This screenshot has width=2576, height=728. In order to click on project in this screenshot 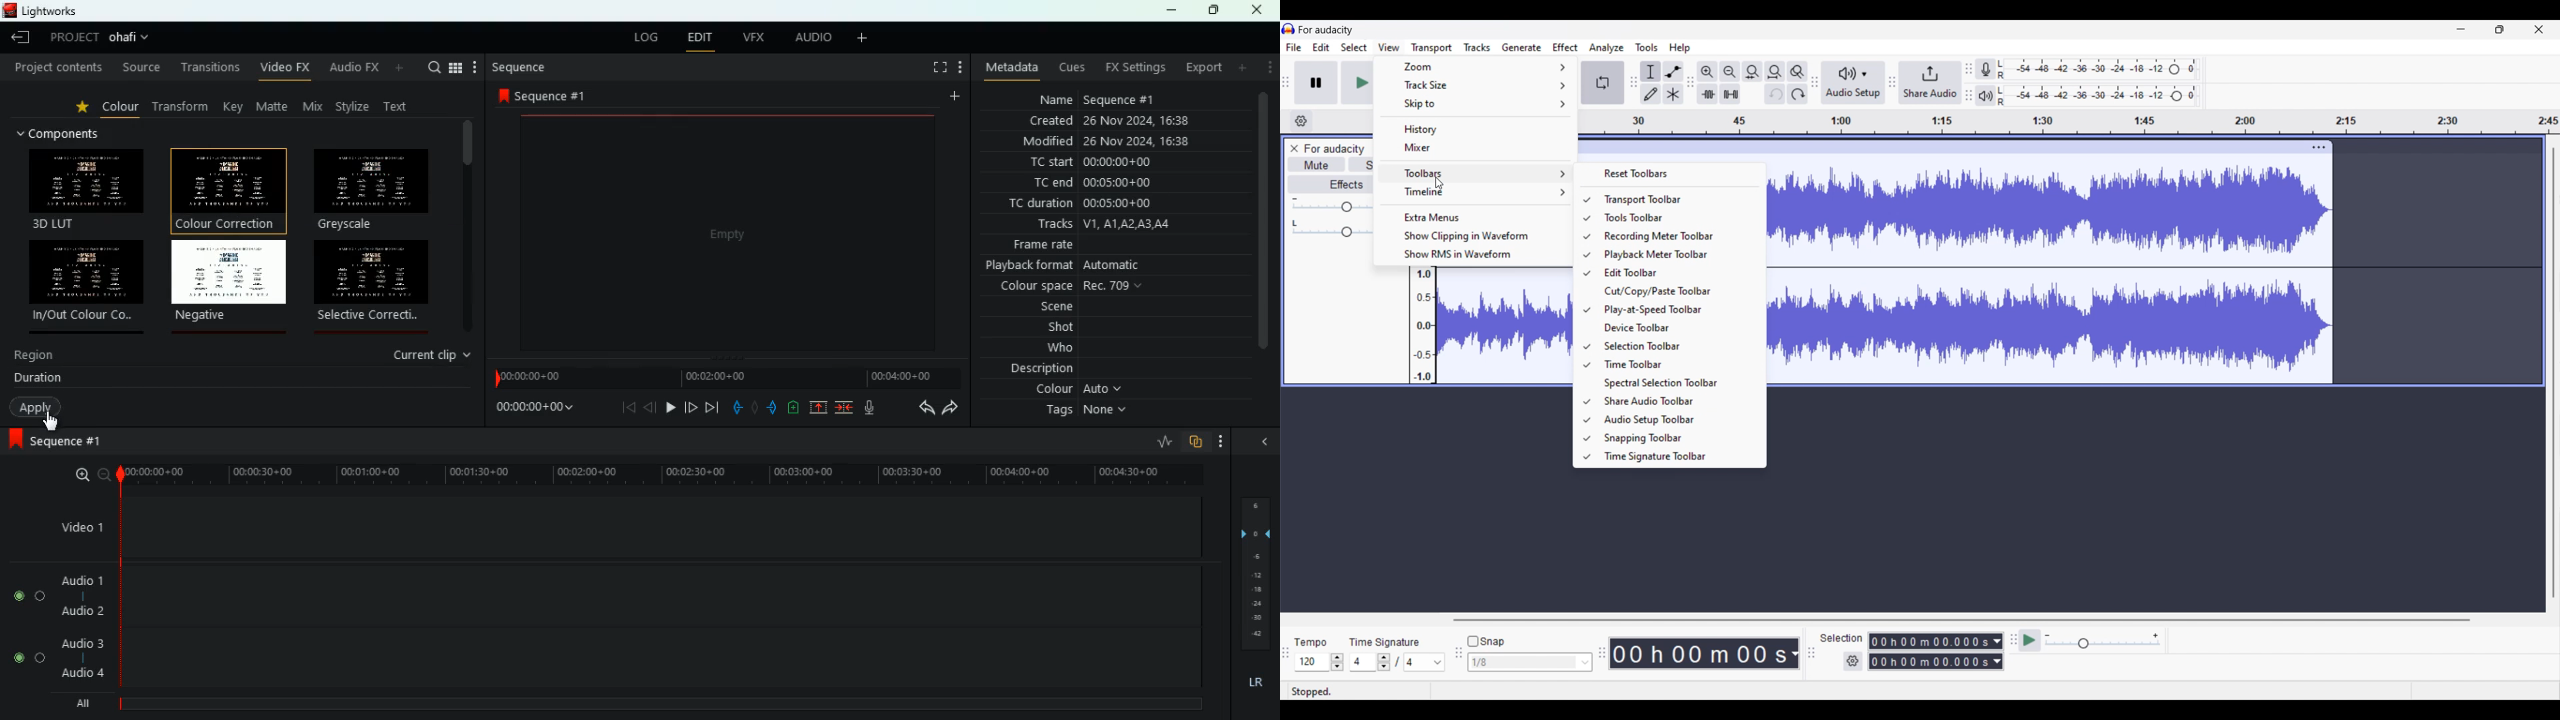, I will do `click(70, 38)`.